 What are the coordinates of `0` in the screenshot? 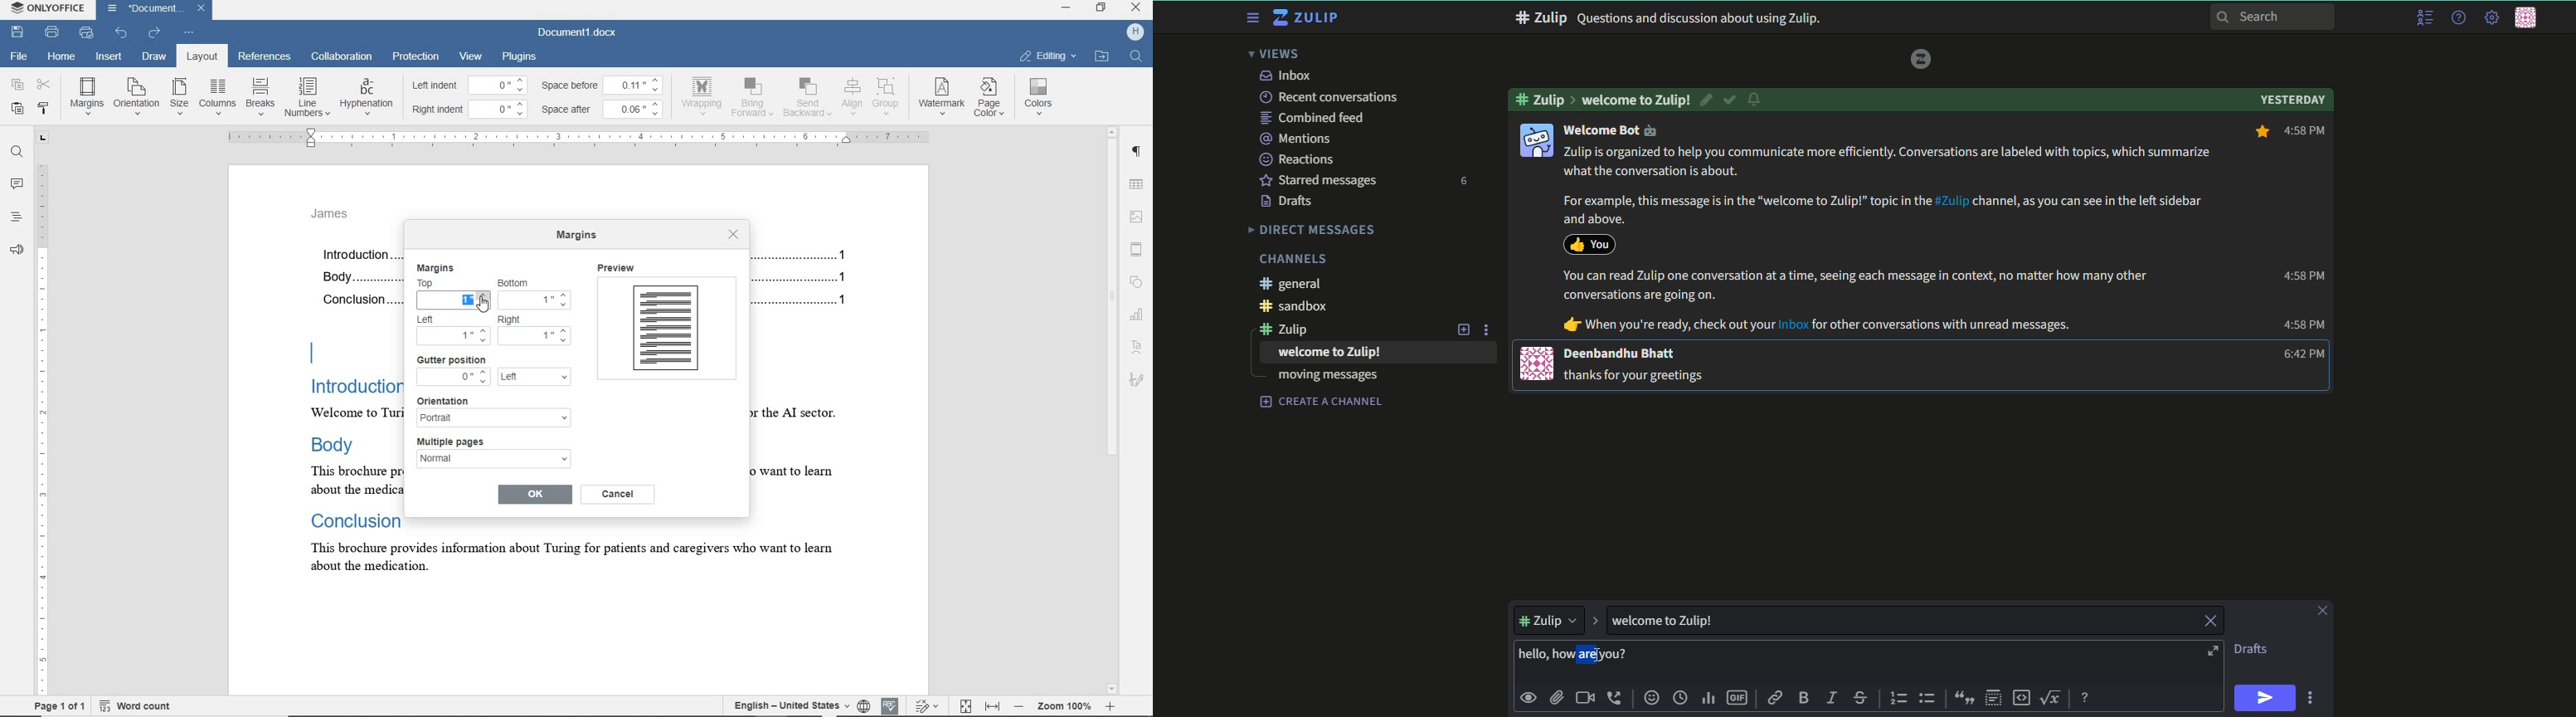 It's located at (501, 107).